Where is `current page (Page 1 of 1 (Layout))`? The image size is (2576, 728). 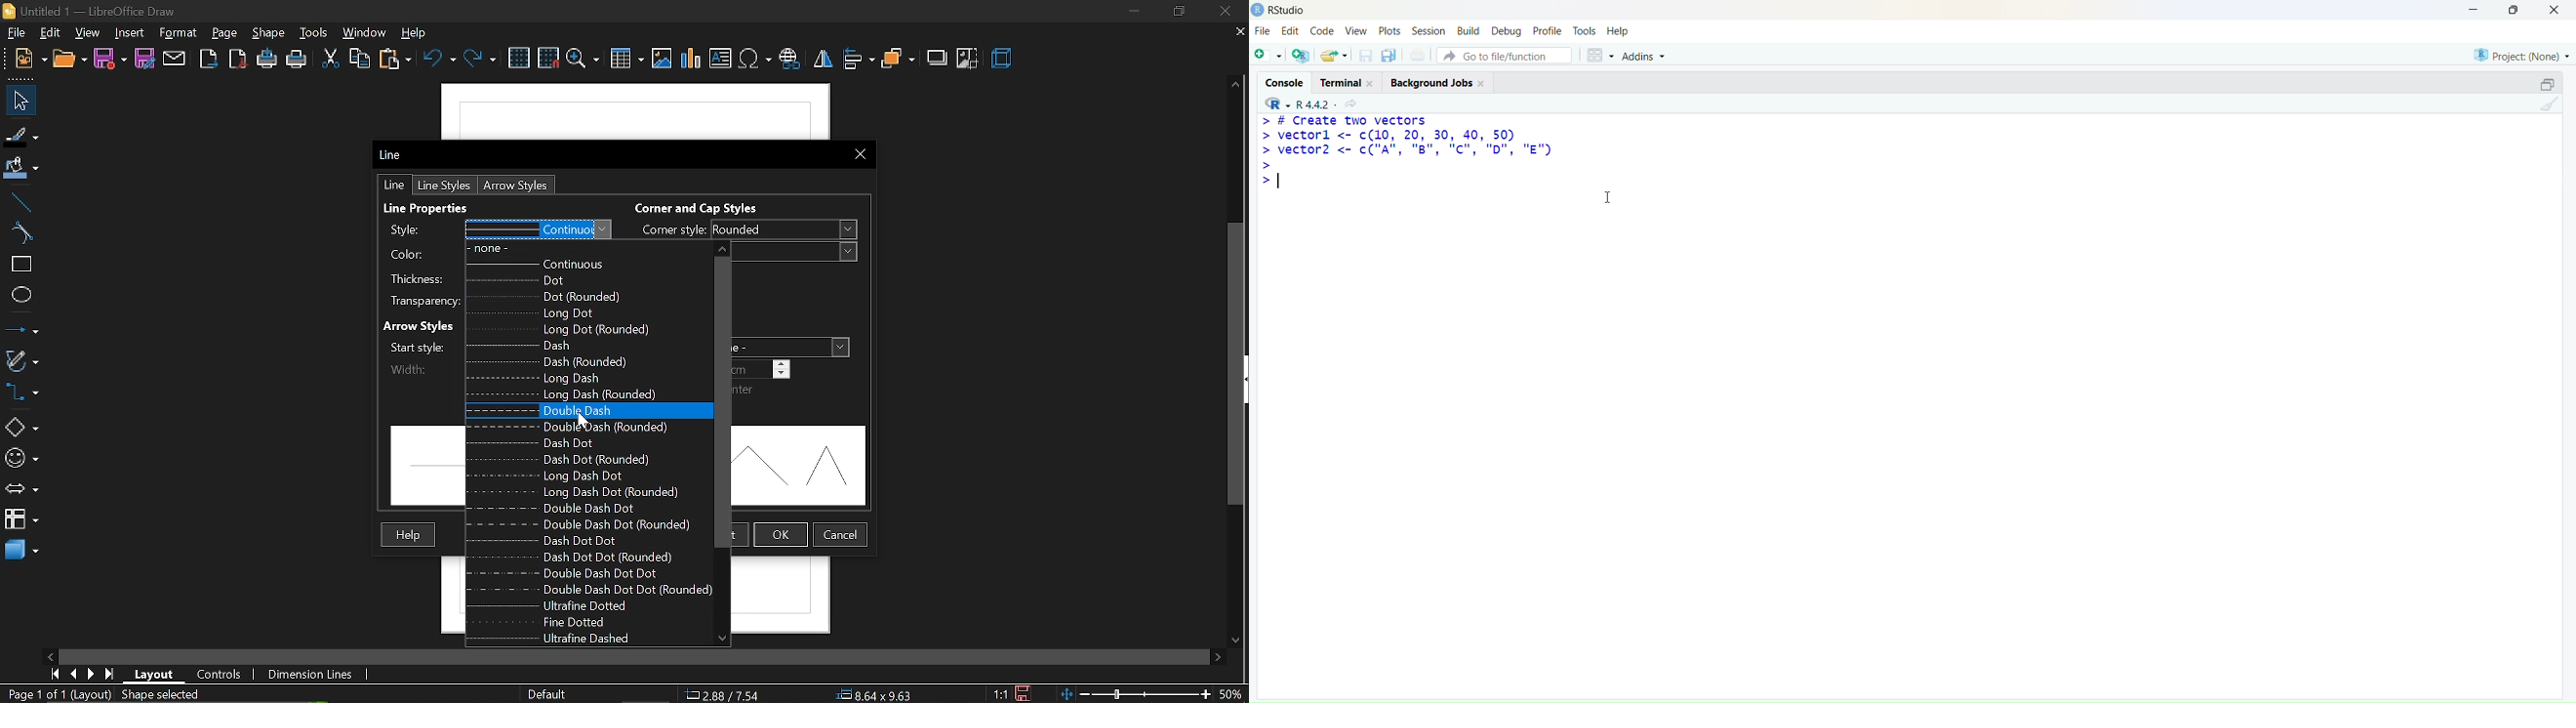
current page (Page 1 of 1 (Layout)) is located at coordinates (57, 695).